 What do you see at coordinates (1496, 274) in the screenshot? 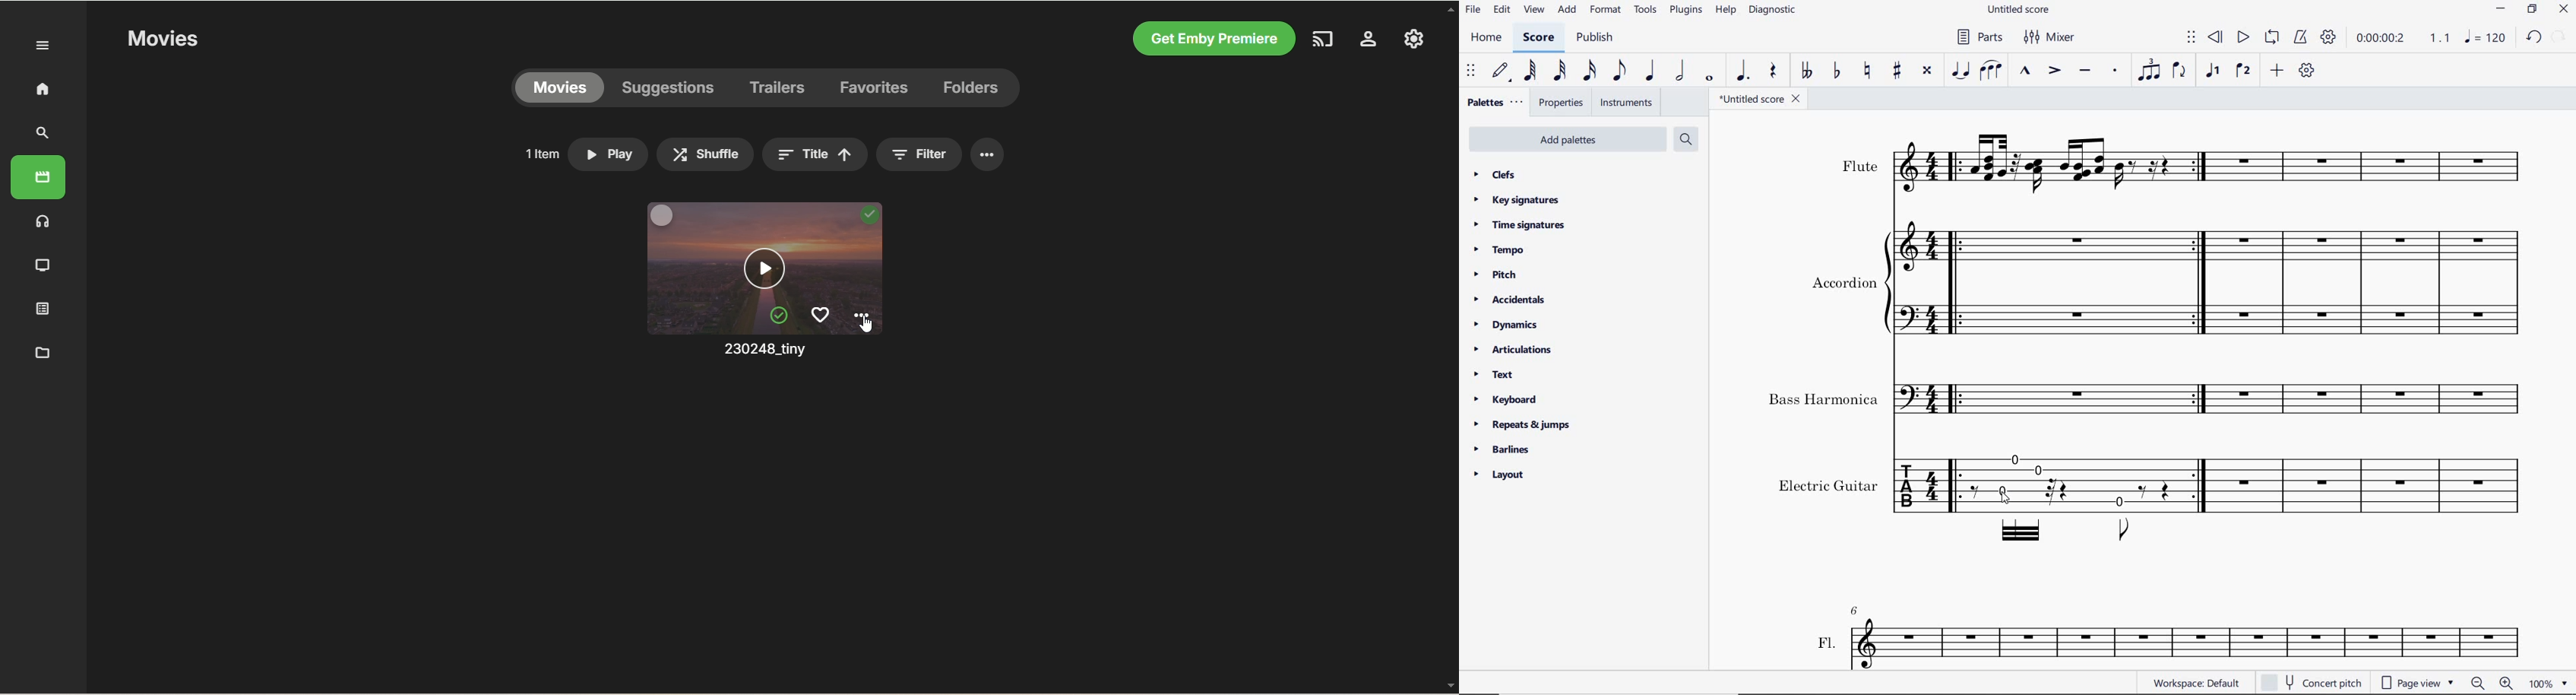
I see `pitch` at bounding box center [1496, 274].